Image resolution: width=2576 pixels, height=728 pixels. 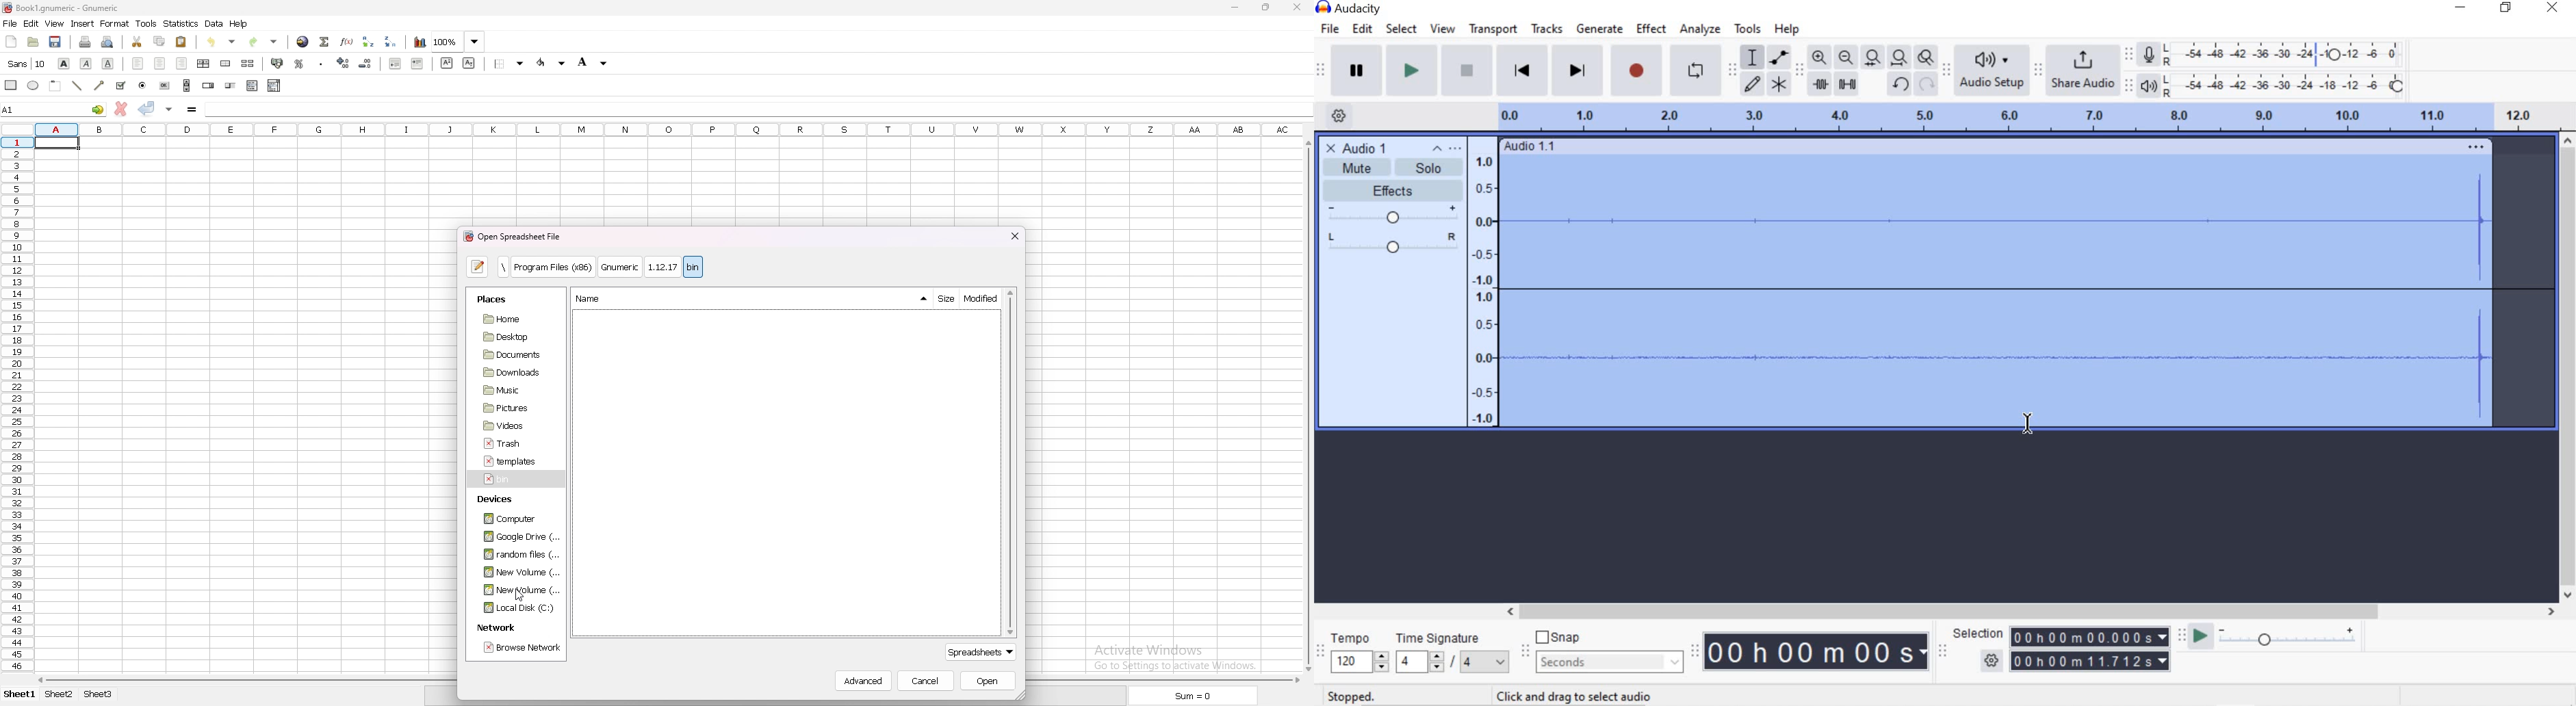 What do you see at coordinates (2462, 9) in the screenshot?
I see `minimize` at bounding box center [2462, 9].